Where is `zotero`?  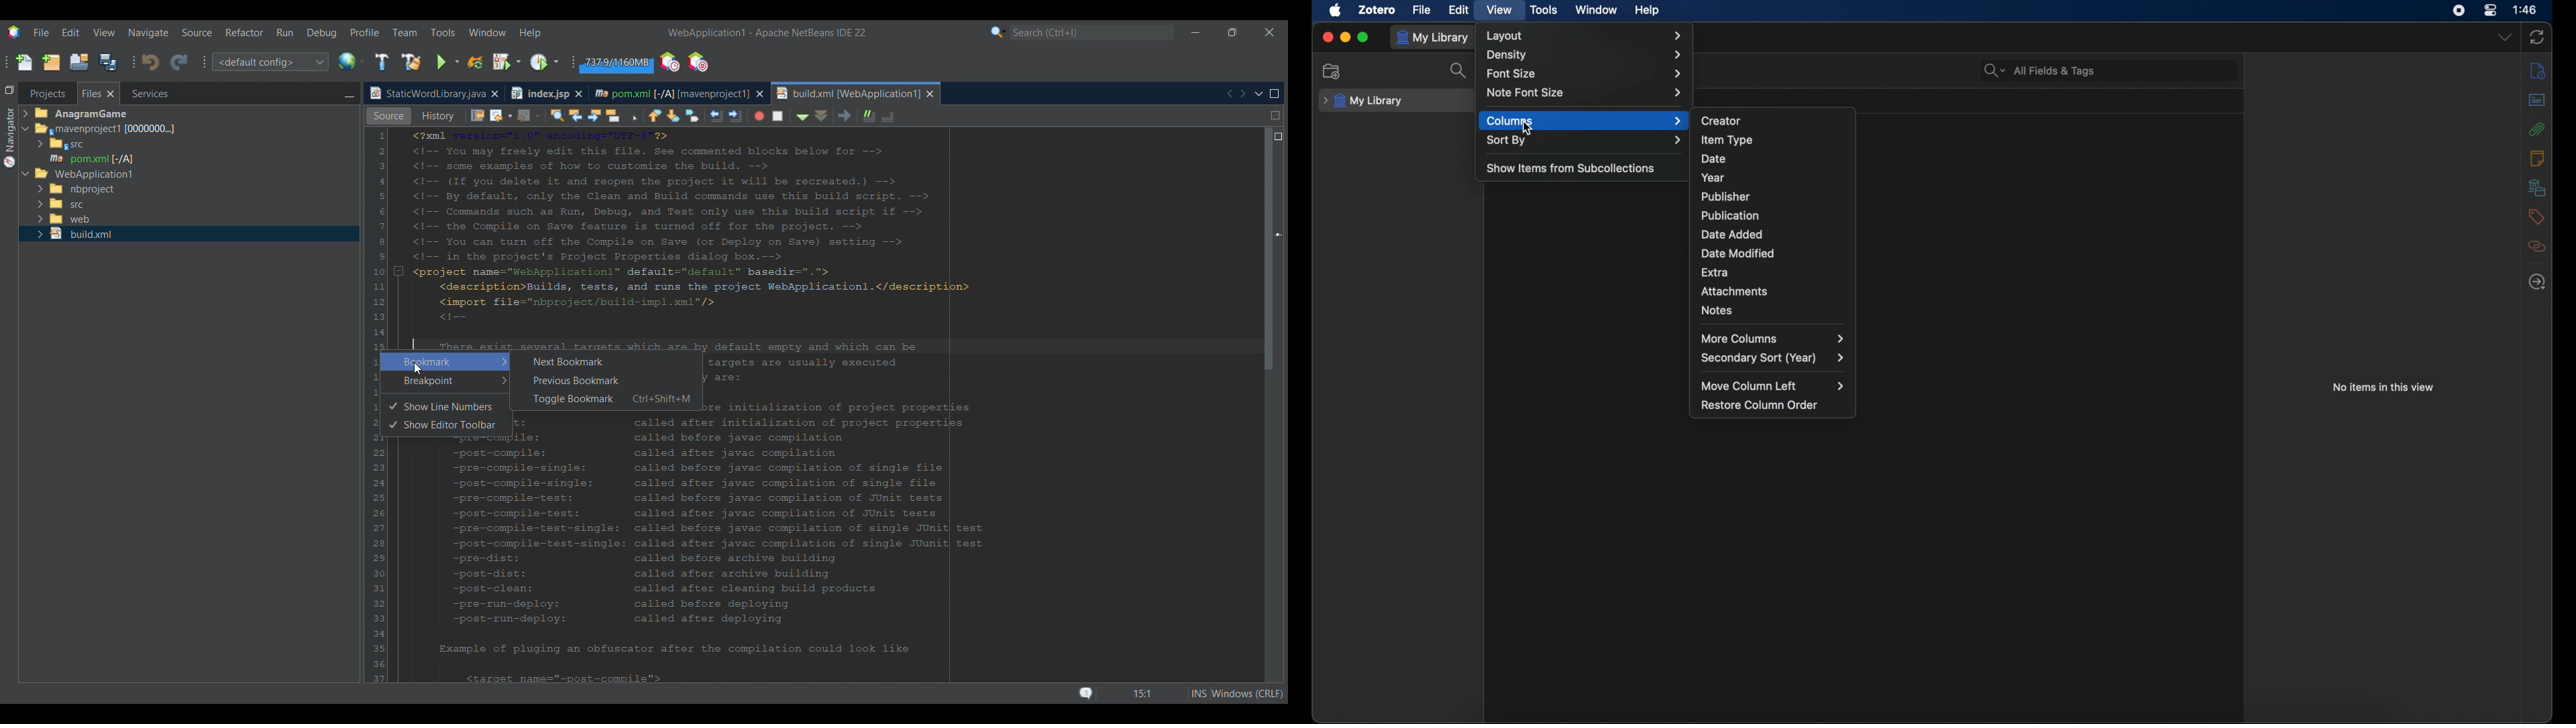 zotero is located at coordinates (1376, 9).